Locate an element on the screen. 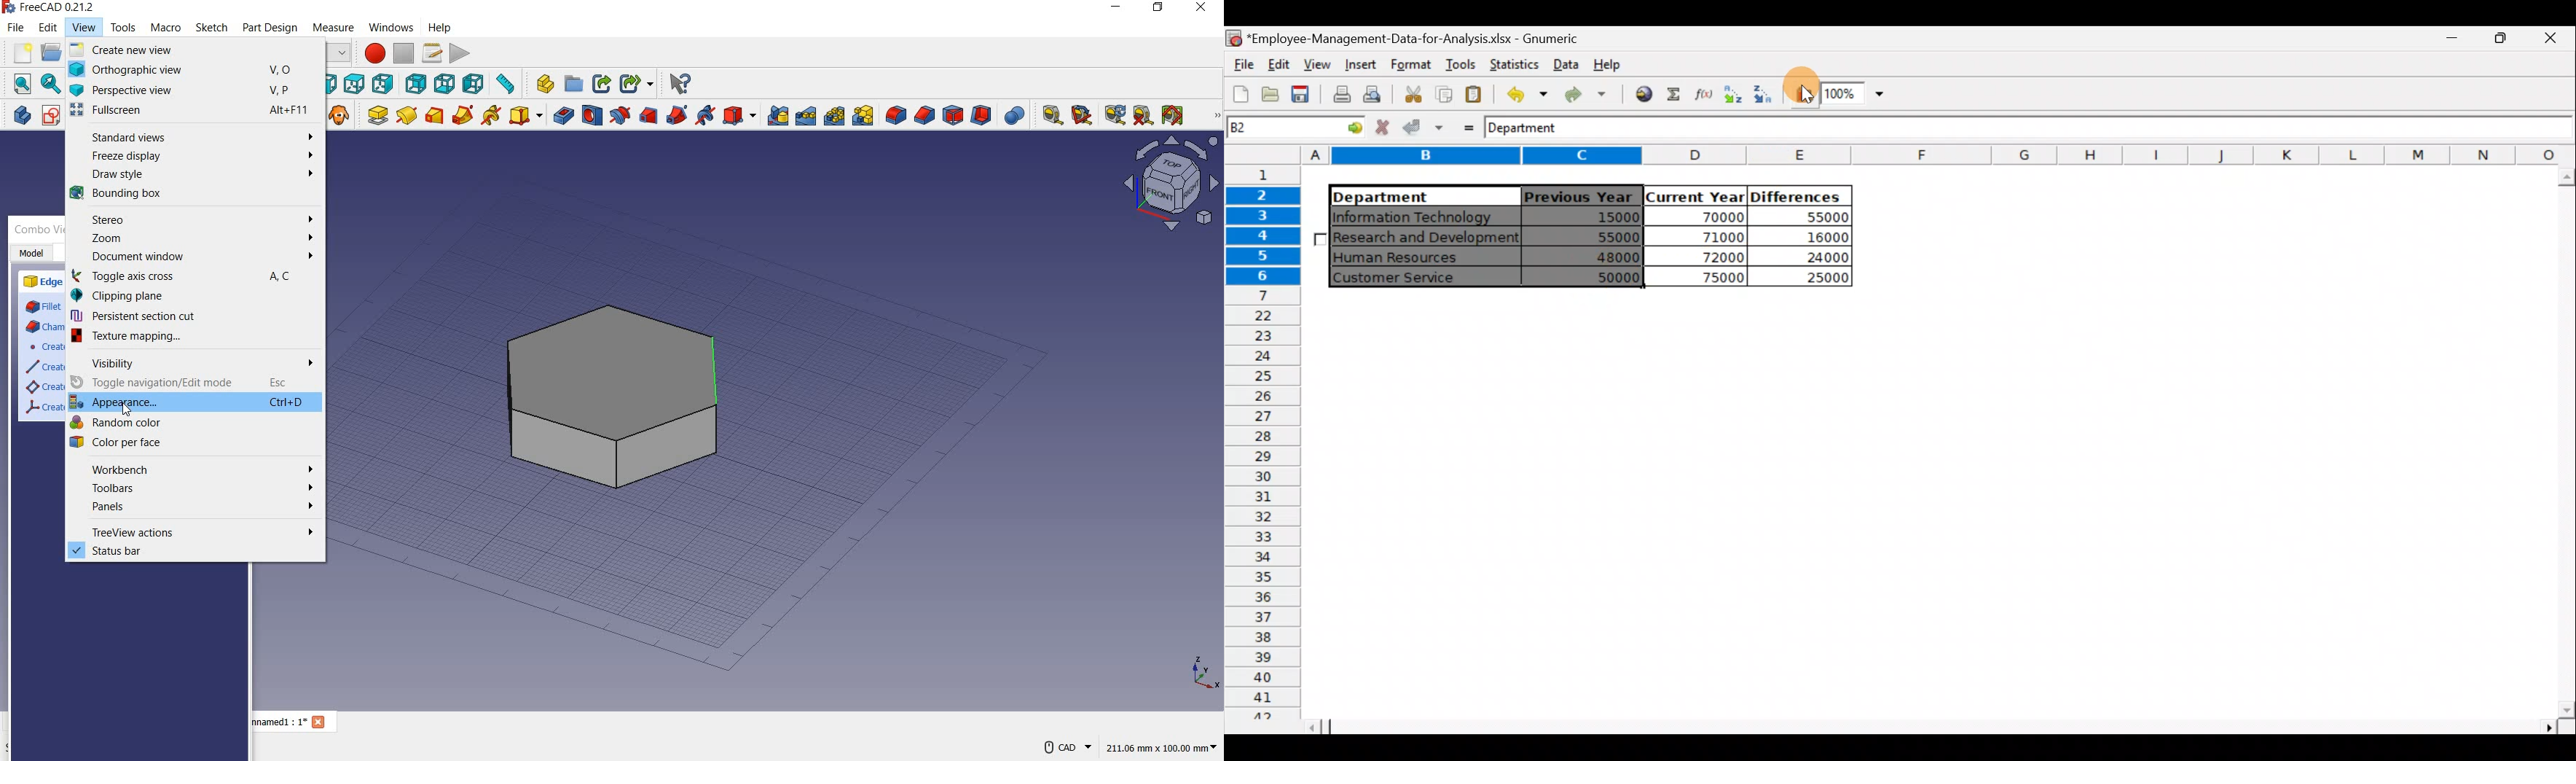  subtractive helix is located at coordinates (705, 117).